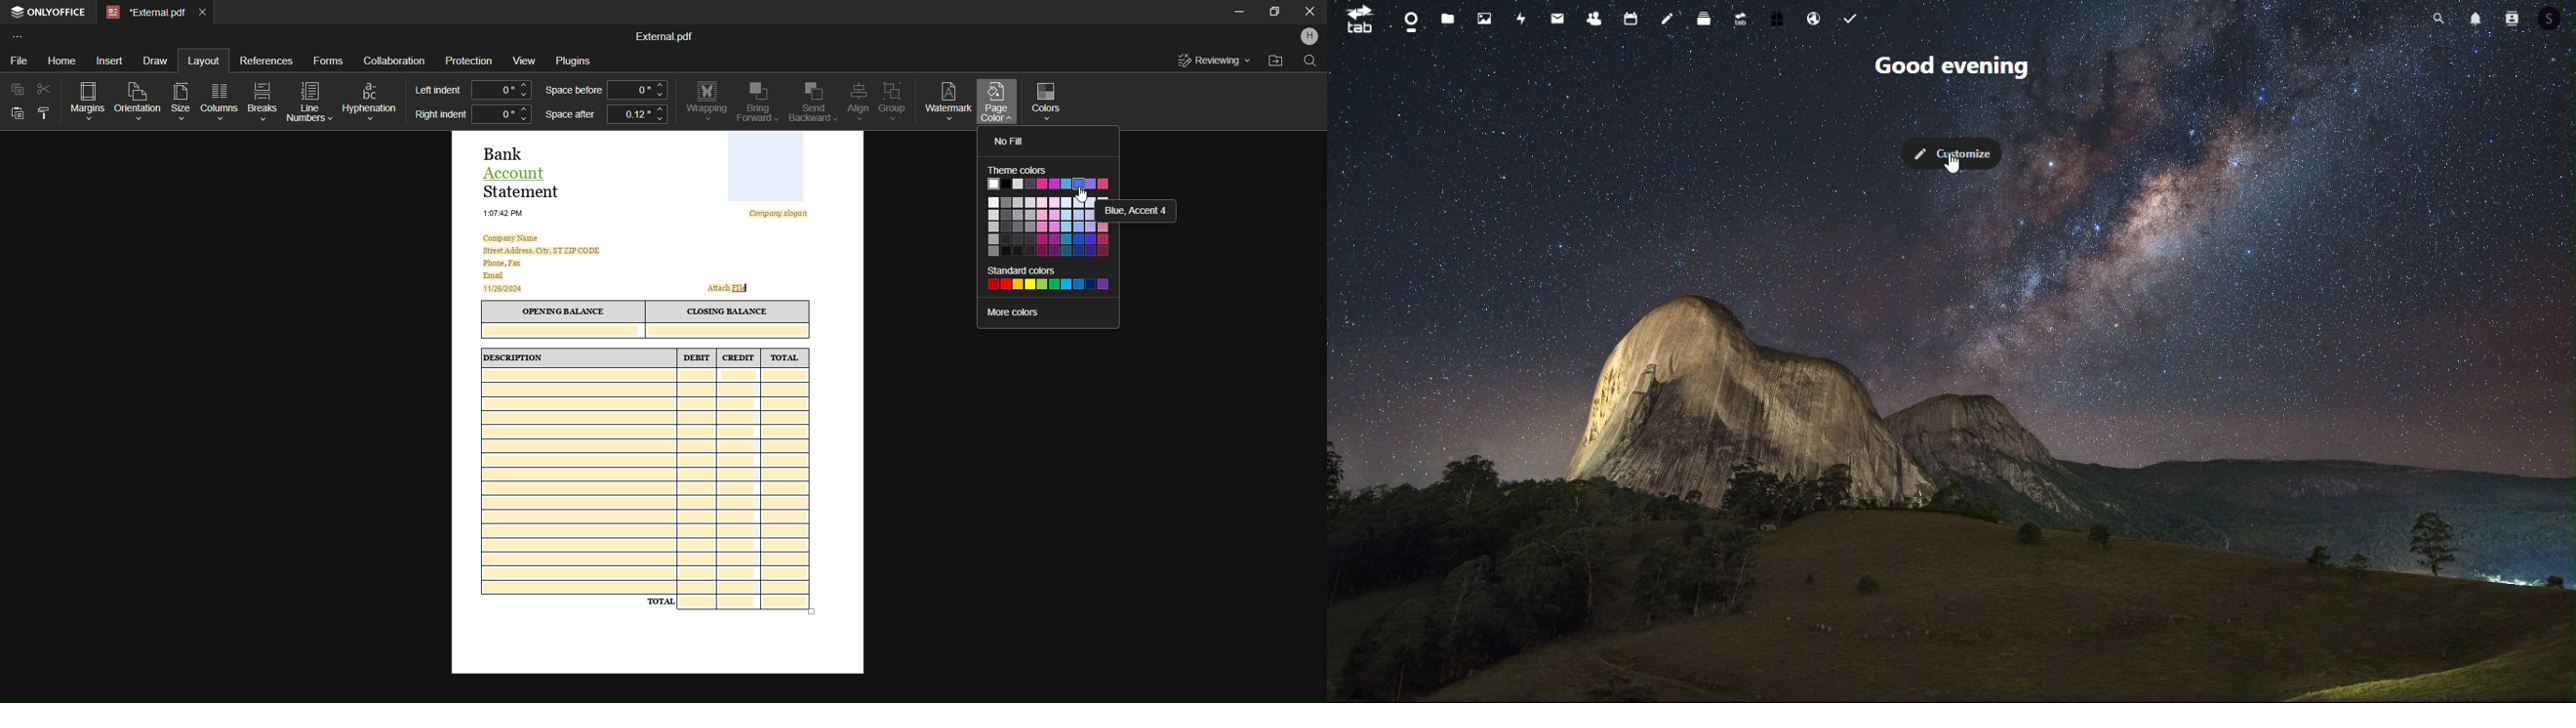  Describe the element at coordinates (1667, 18) in the screenshot. I see `notes` at that location.